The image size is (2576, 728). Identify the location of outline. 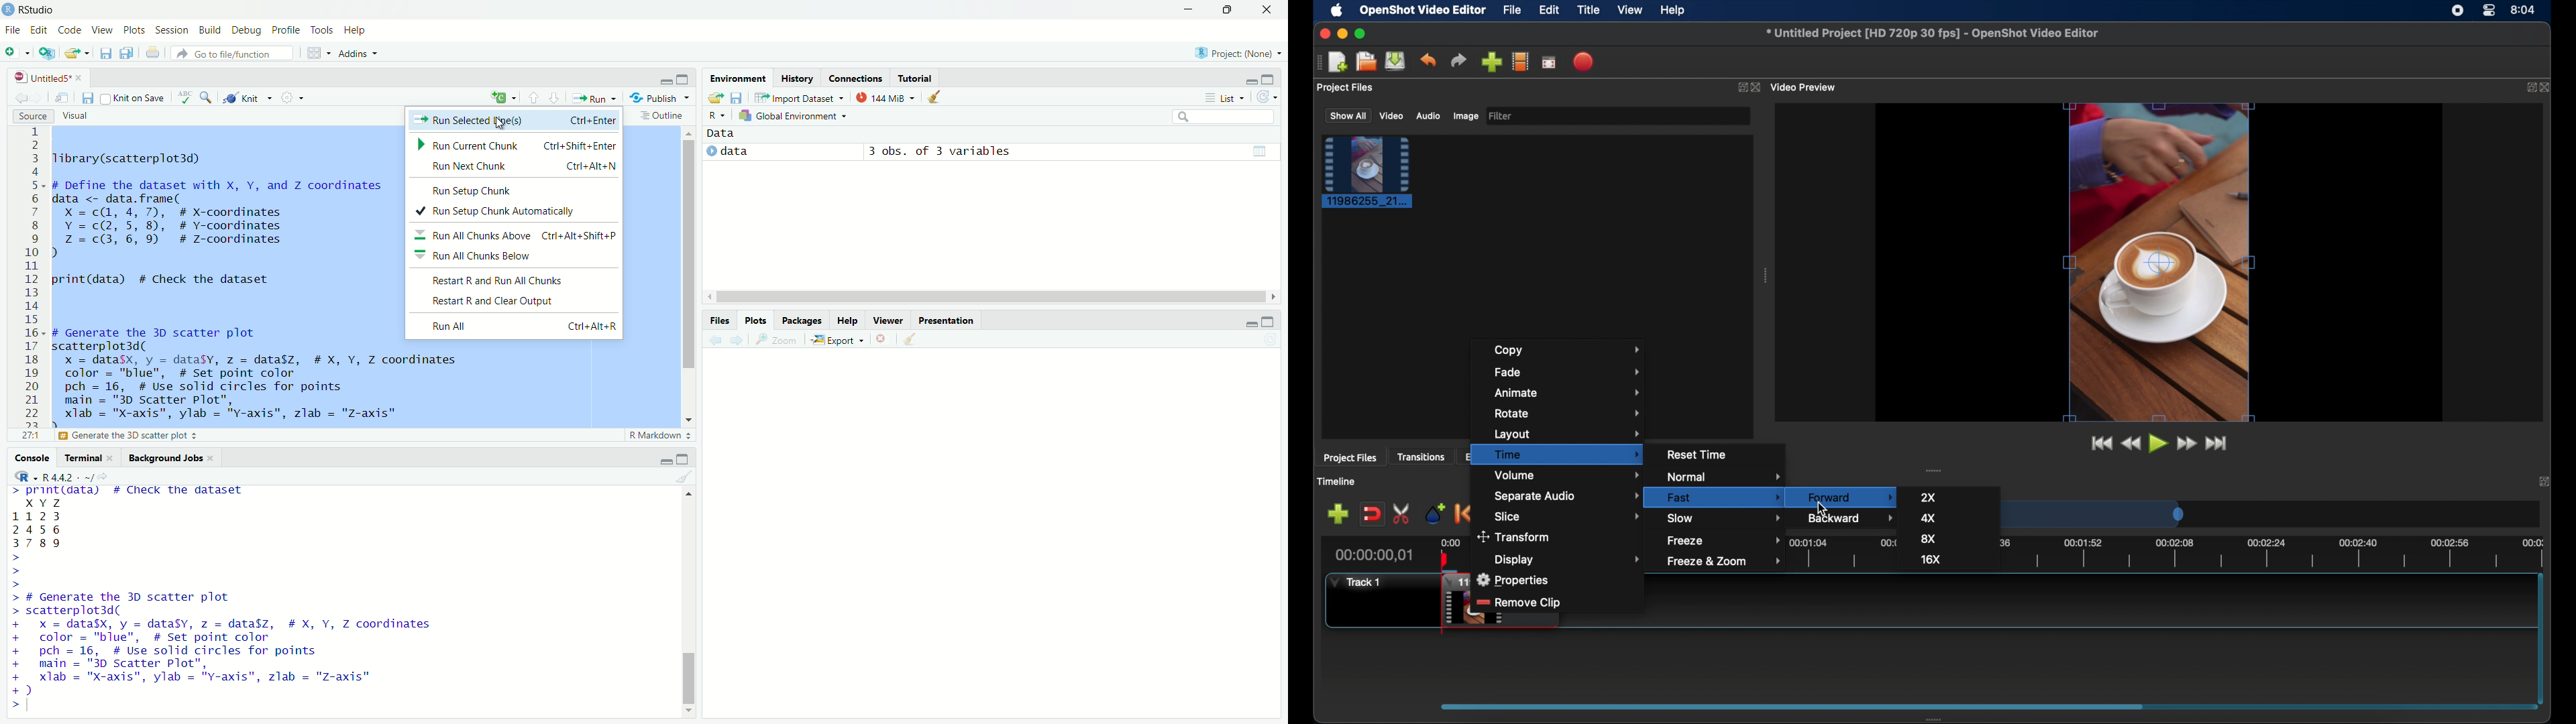
(664, 115).